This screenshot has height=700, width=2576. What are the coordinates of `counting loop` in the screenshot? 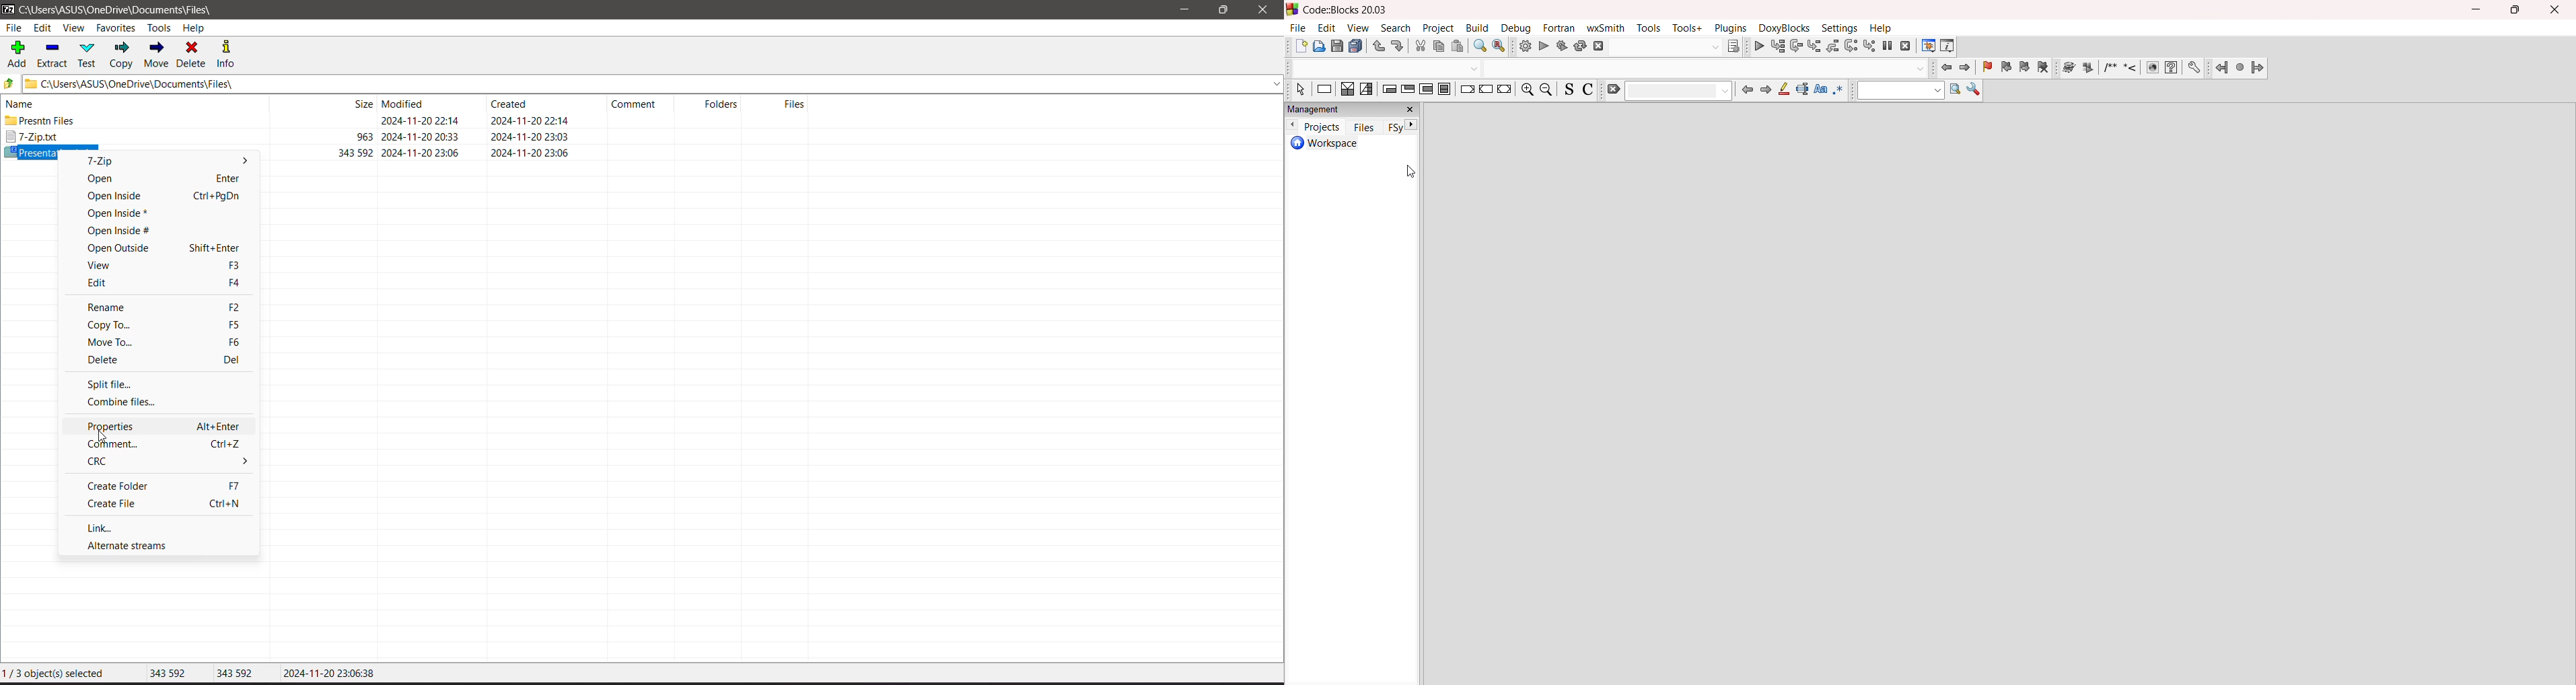 It's located at (1425, 91).